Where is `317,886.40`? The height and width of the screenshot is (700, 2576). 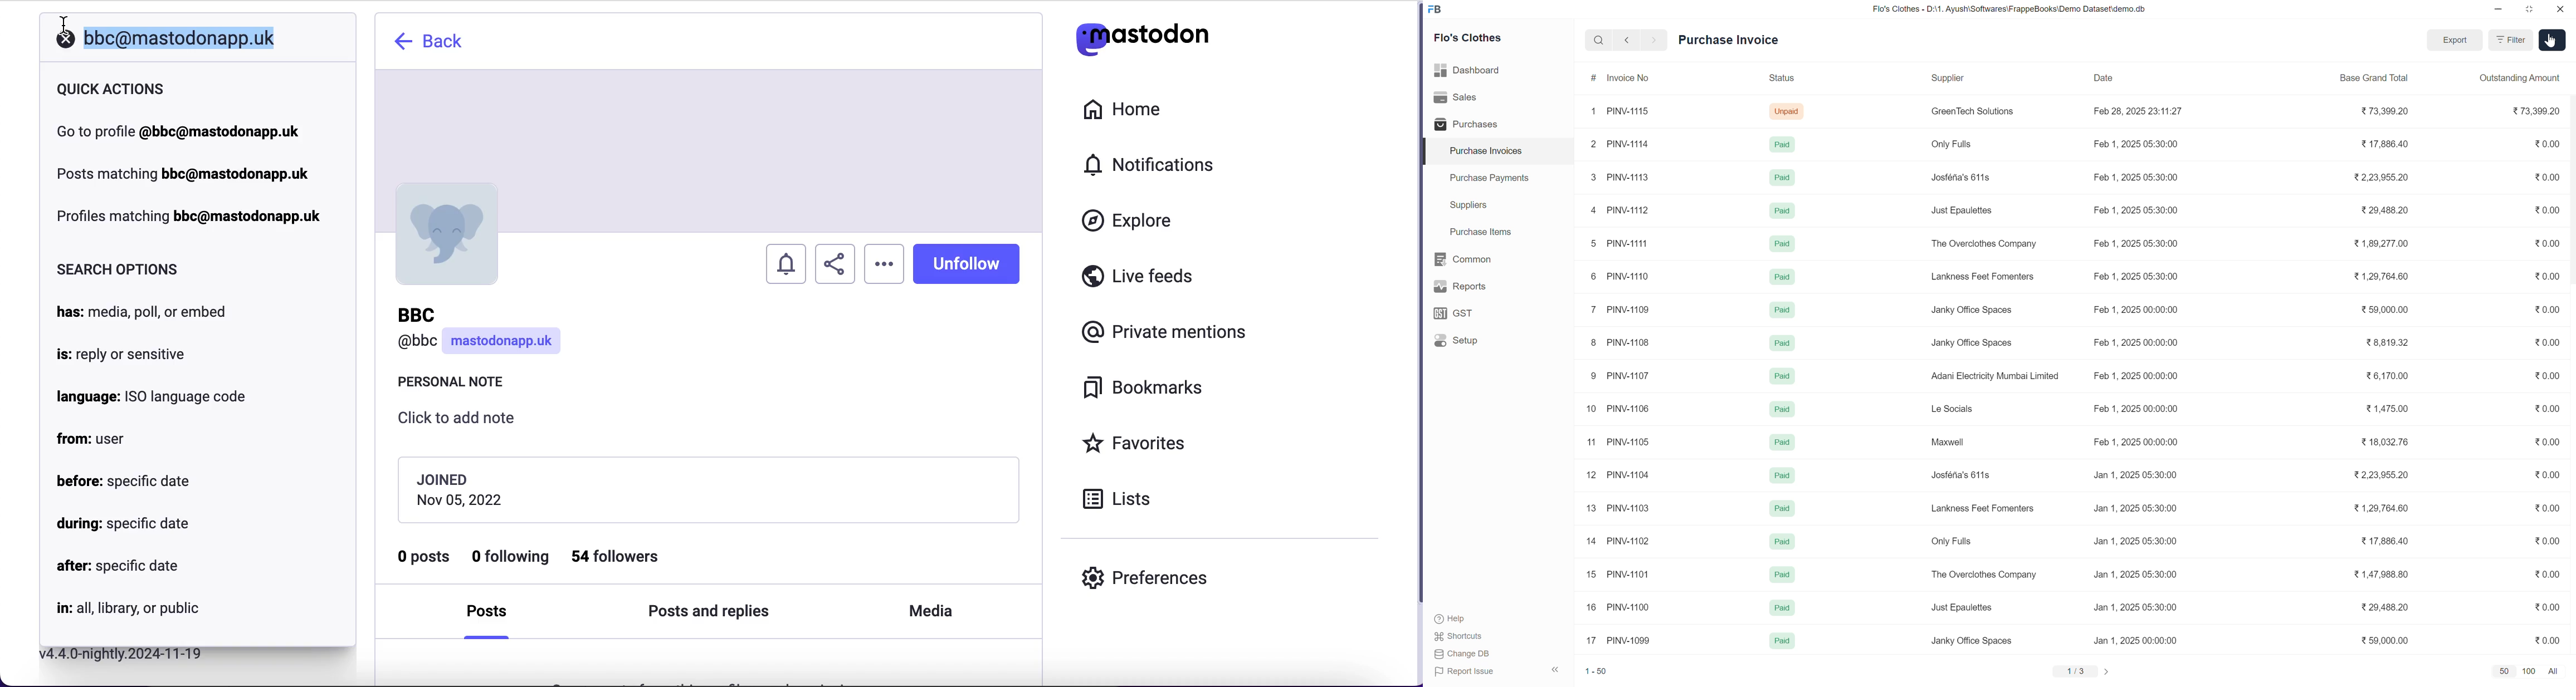 317,886.40 is located at coordinates (2389, 146).